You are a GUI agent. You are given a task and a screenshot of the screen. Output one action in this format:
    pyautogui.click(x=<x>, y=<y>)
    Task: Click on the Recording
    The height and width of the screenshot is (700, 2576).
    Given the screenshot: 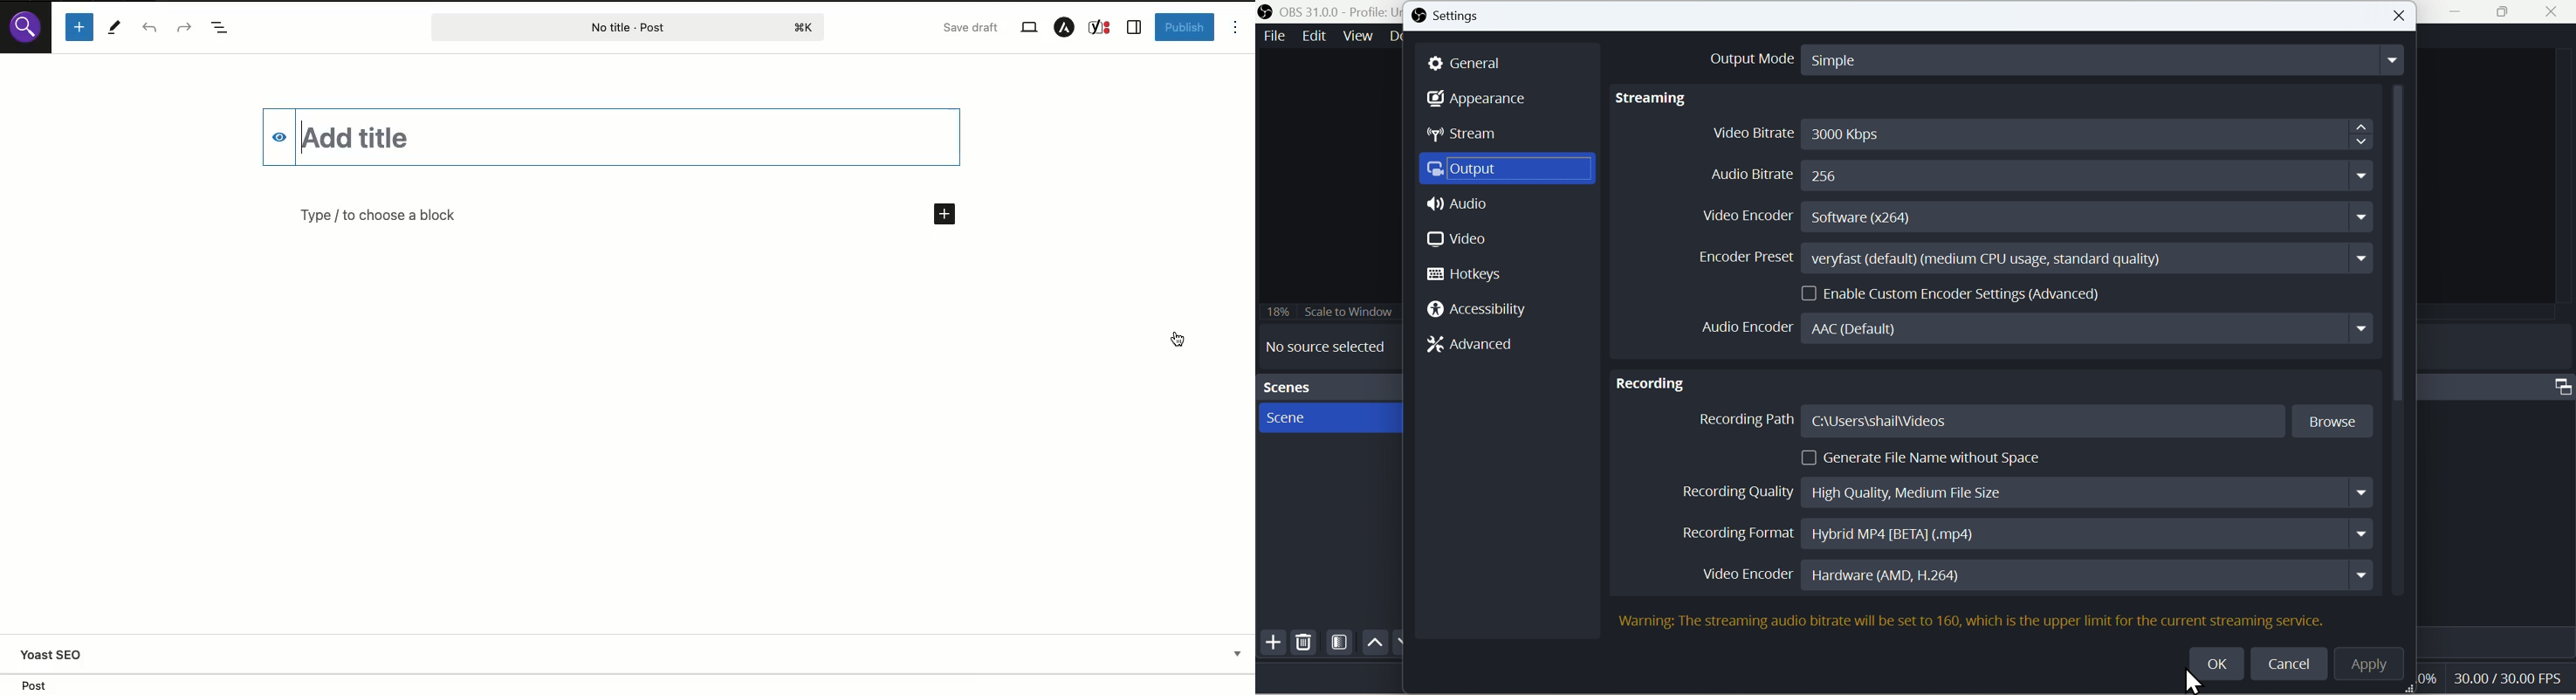 What is the action you would take?
    pyautogui.click(x=1651, y=379)
    